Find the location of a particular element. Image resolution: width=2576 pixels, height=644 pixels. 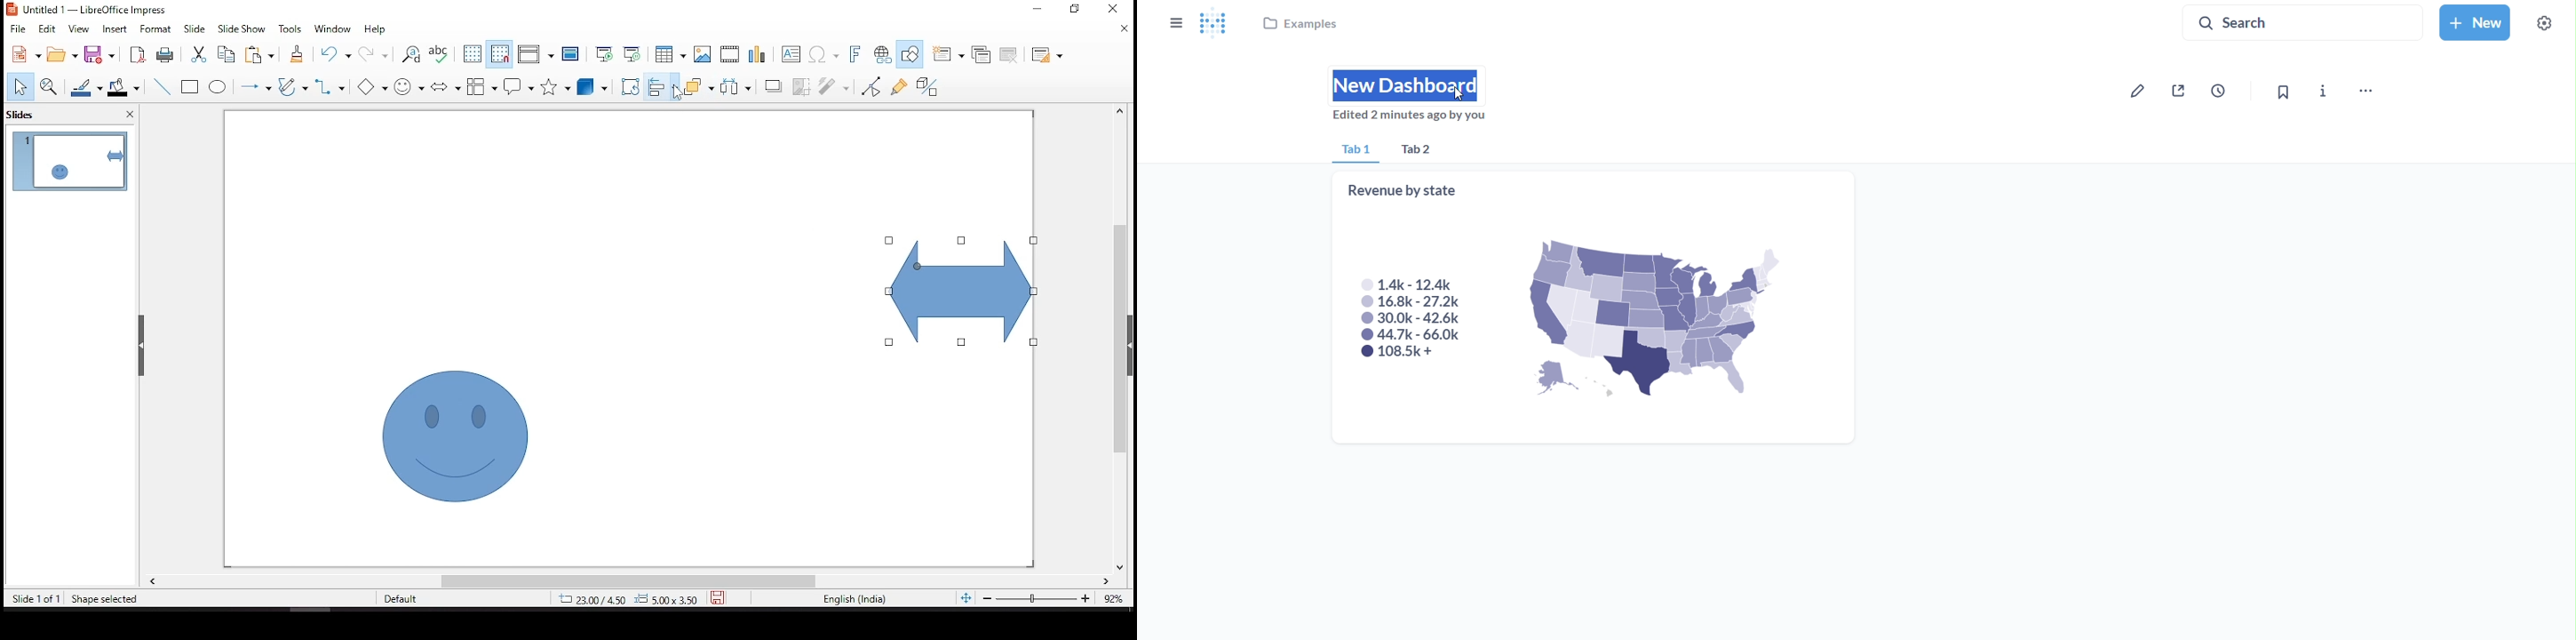

paste is located at coordinates (263, 54).